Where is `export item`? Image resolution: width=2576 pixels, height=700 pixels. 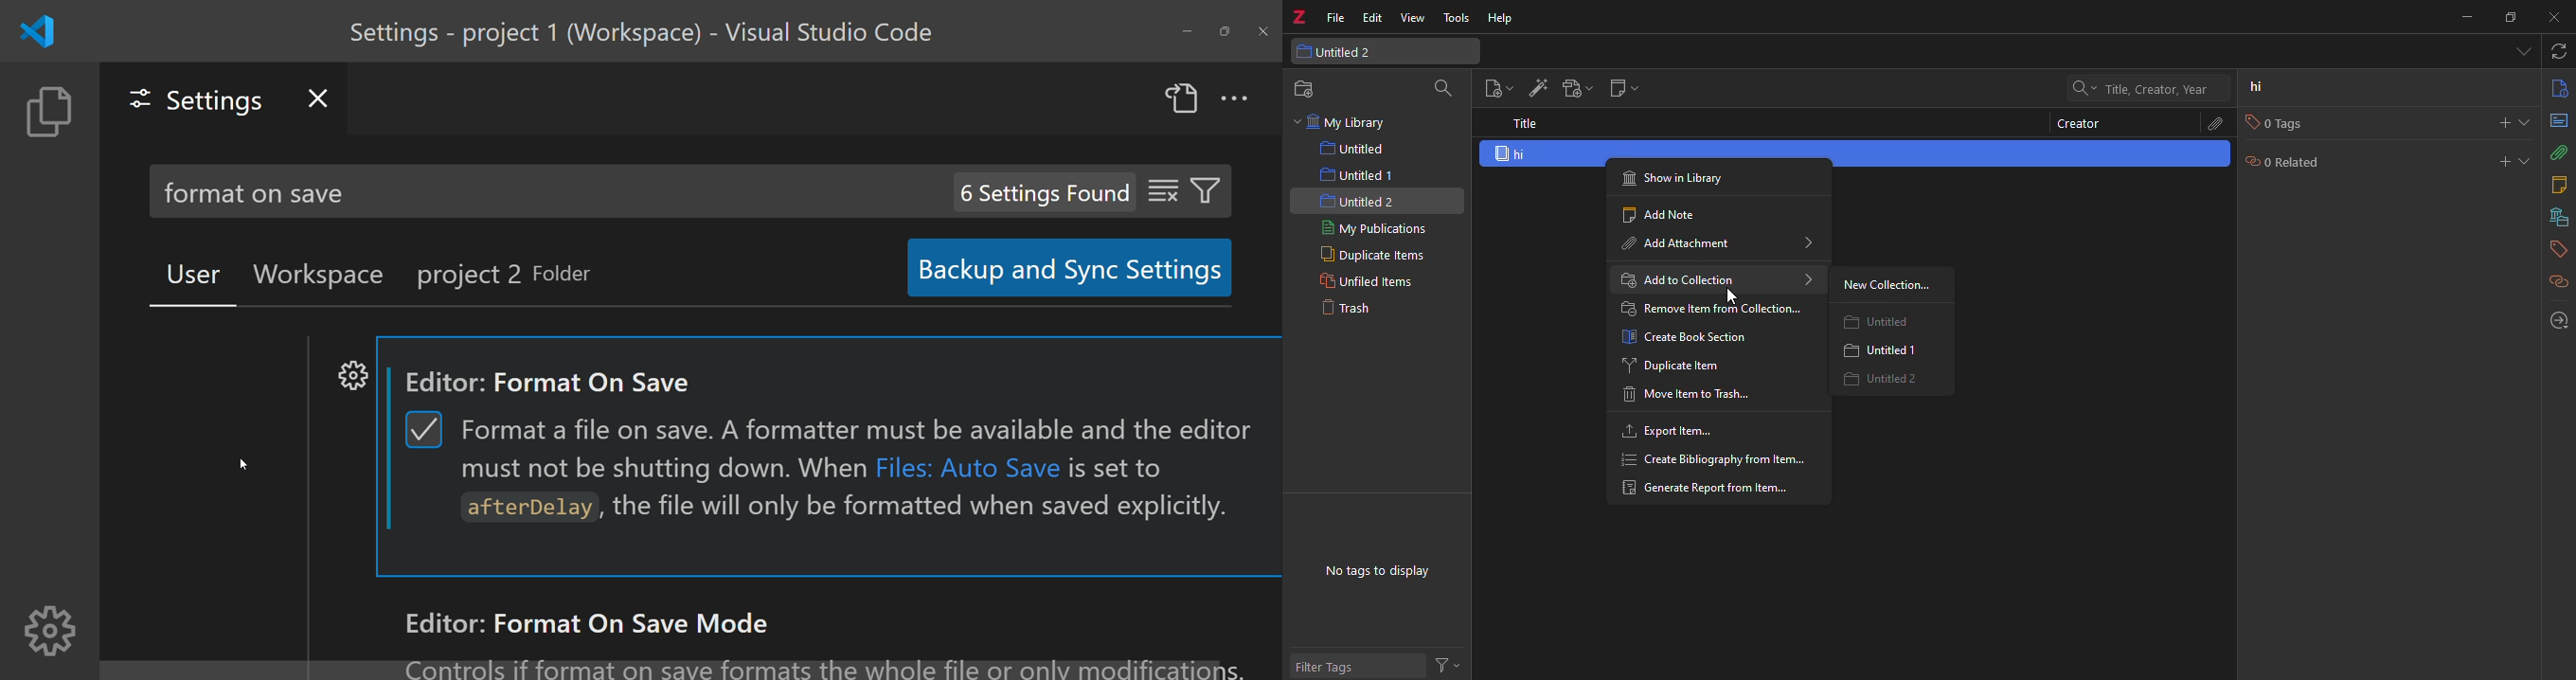
export item is located at coordinates (1669, 432).